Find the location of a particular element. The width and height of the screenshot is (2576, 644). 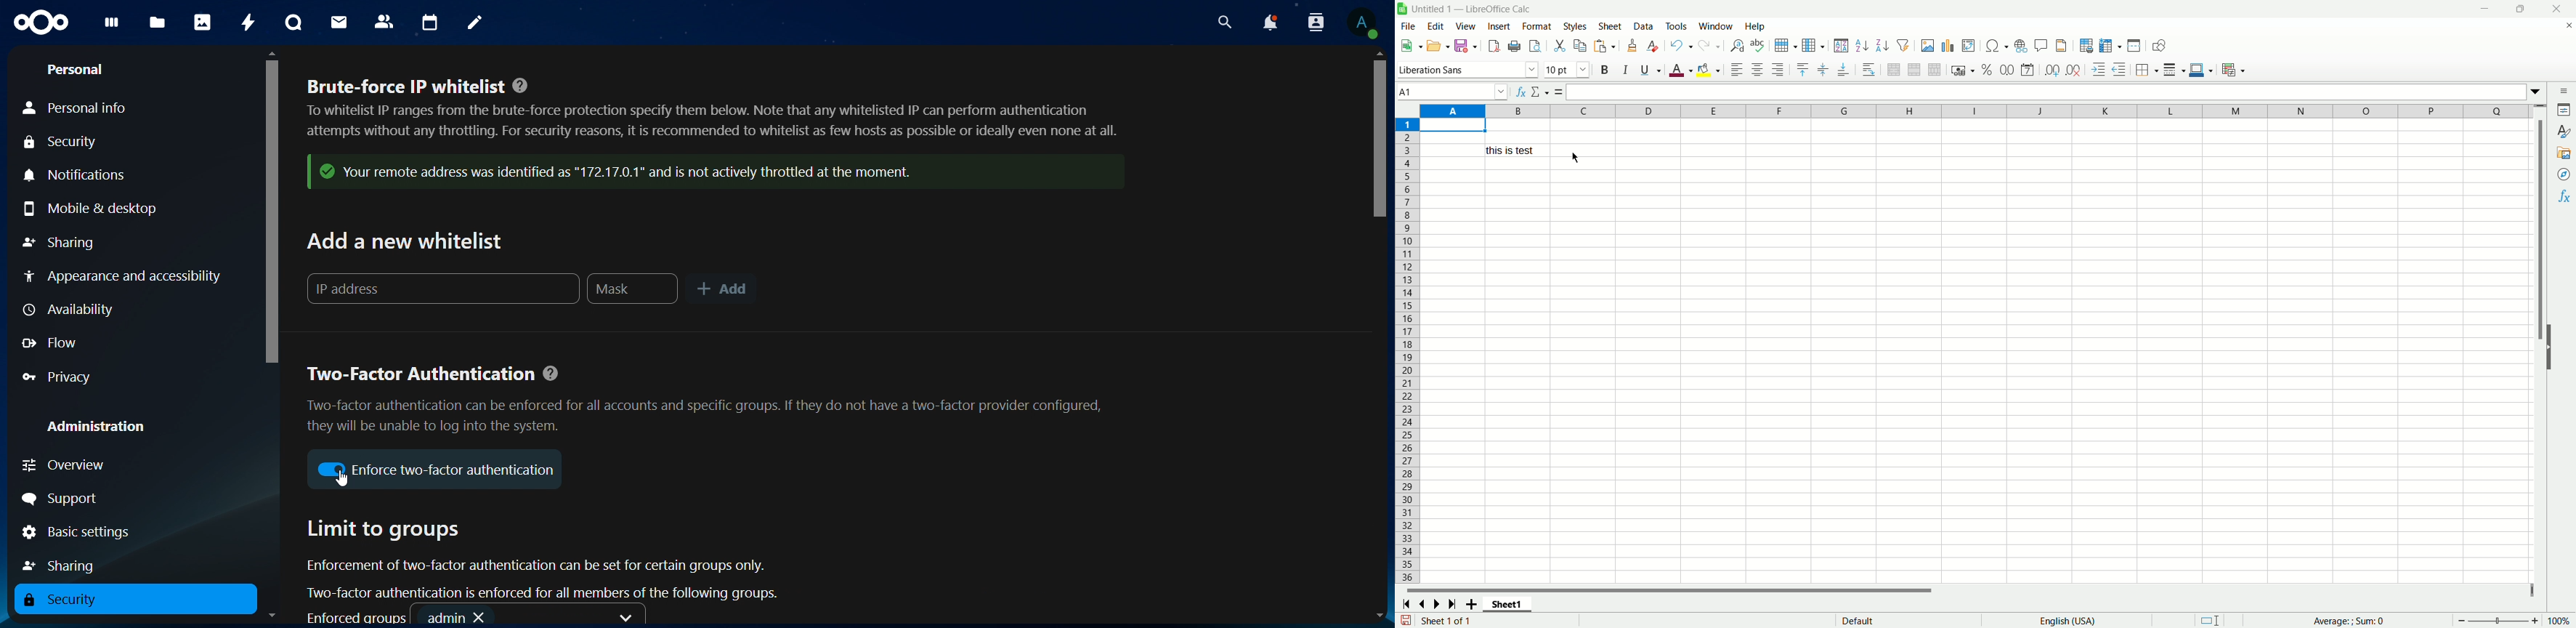

pivot table is located at coordinates (1968, 44).